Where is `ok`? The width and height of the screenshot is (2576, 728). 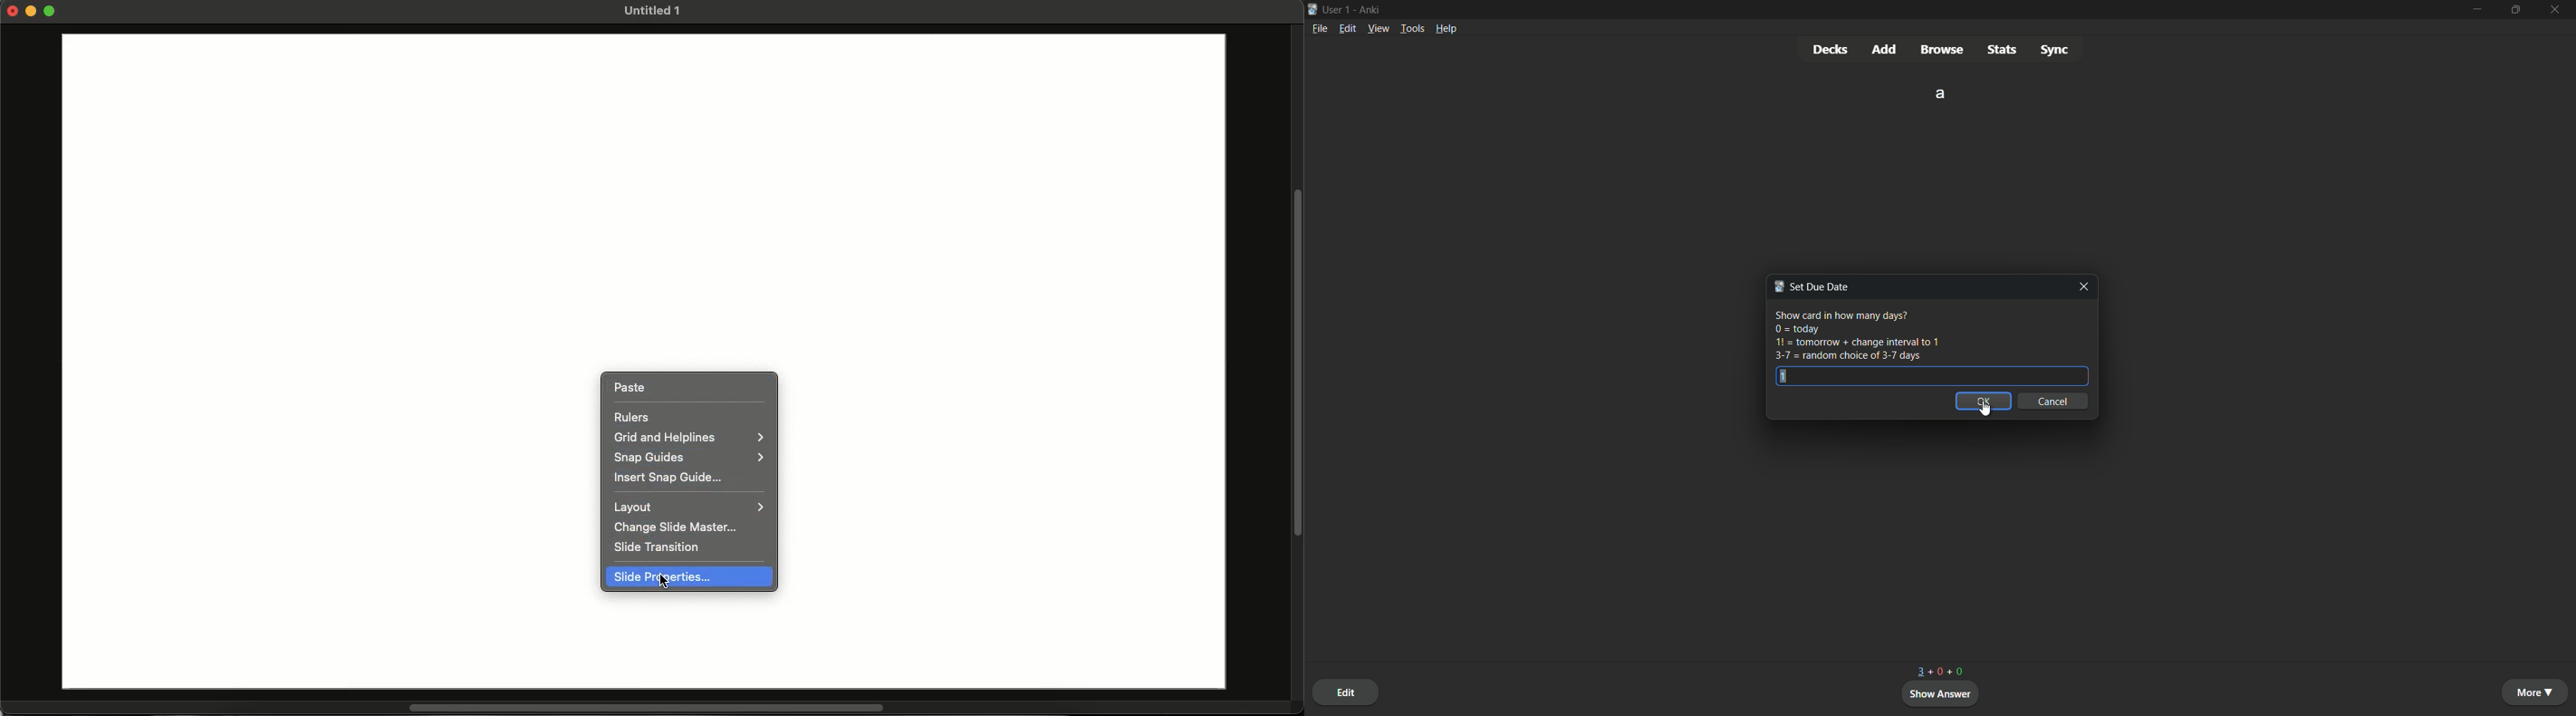
ok is located at coordinates (1984, 401).